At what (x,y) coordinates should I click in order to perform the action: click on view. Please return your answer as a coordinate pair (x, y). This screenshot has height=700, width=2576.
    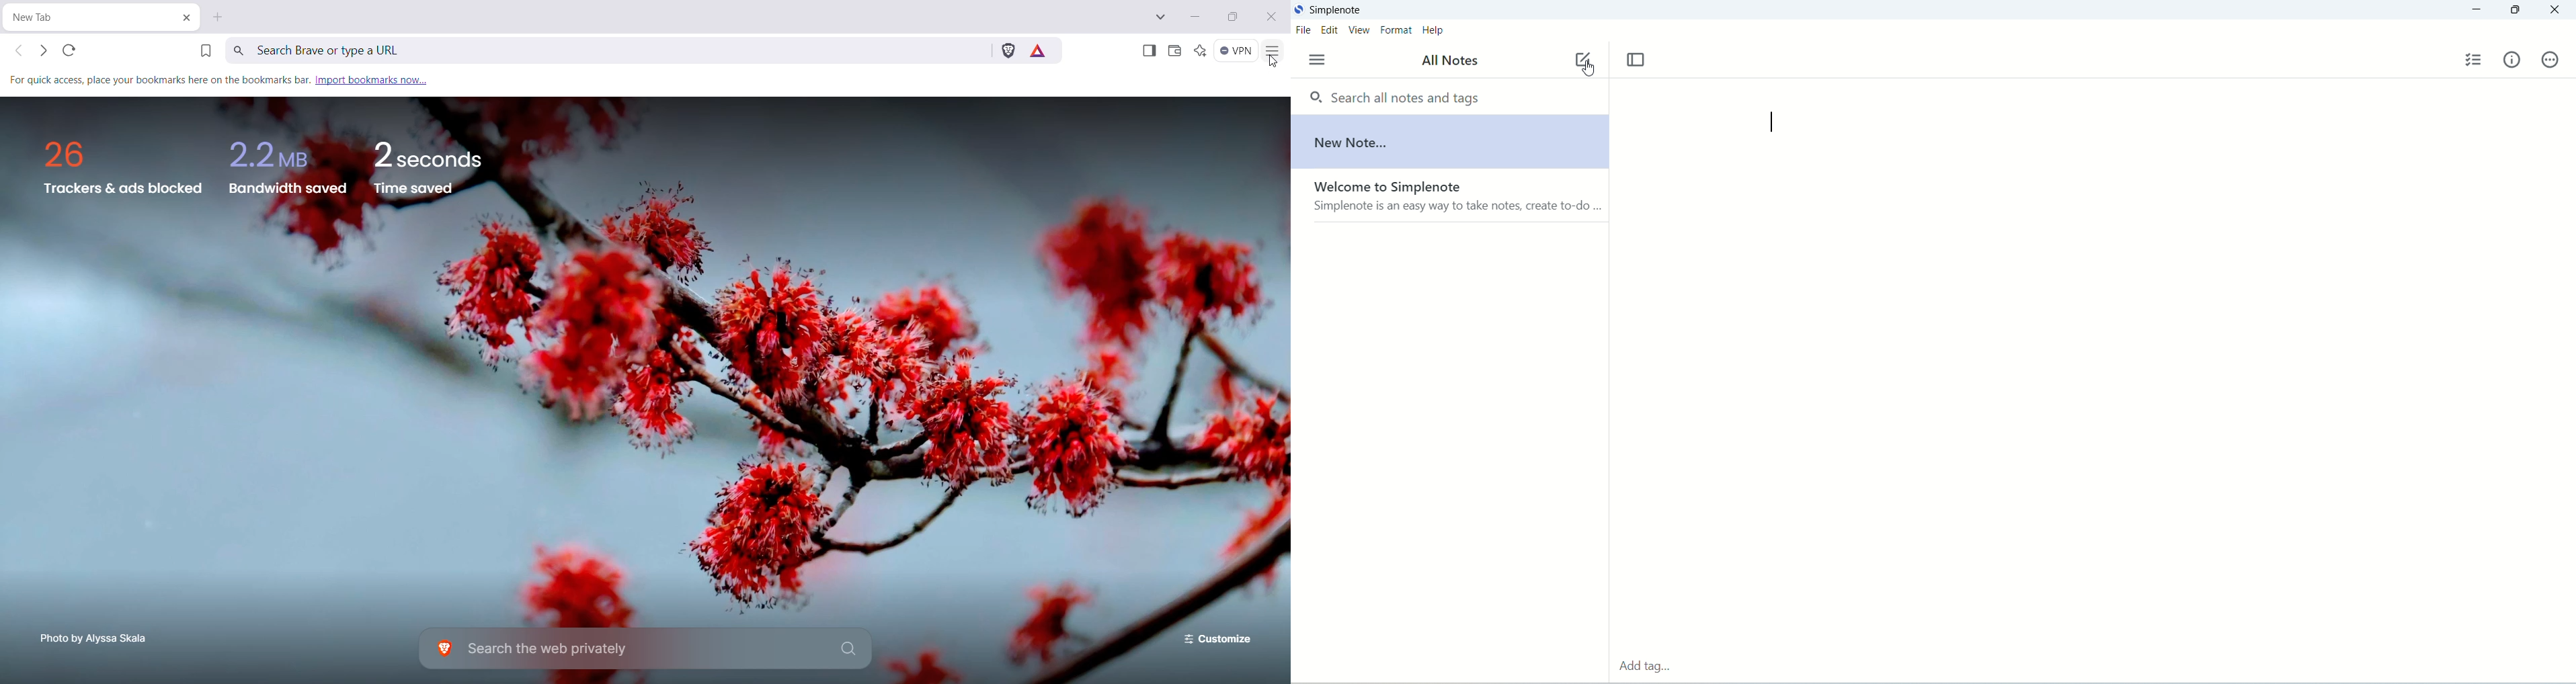
    Looking at the image, I should click on (1360, 31).